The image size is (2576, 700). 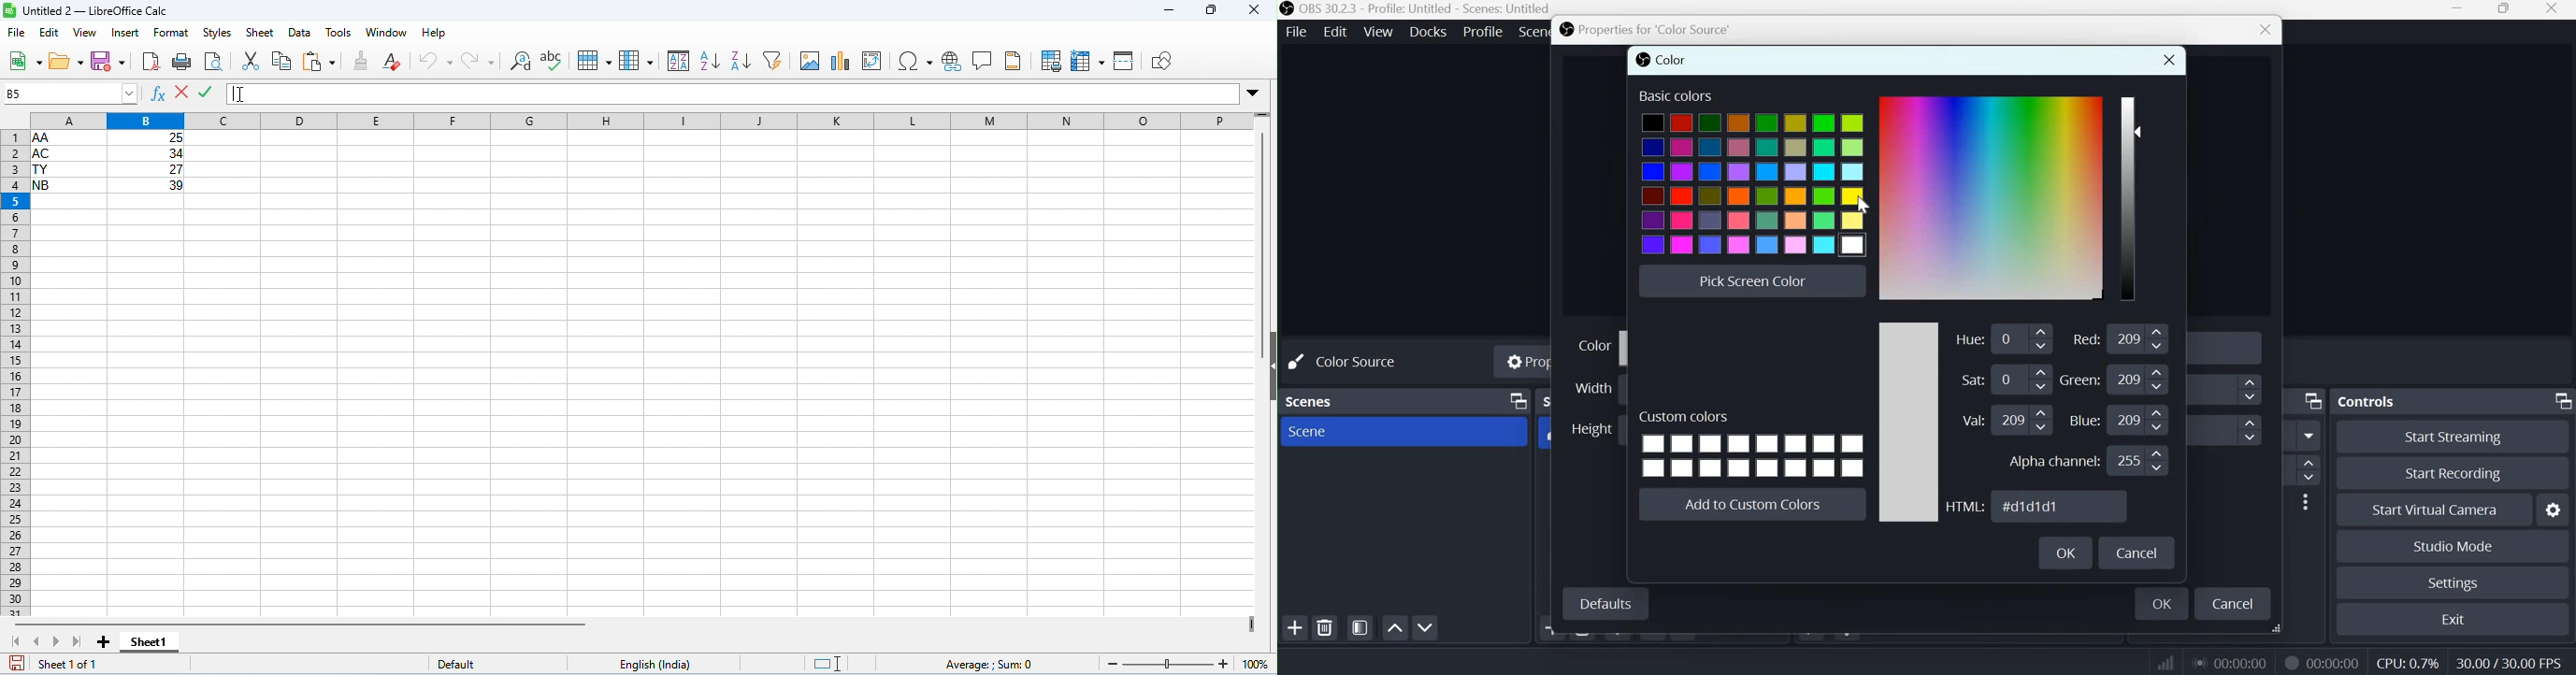 What do you see at coordinates (1678, 95) in the screenshot?
I see `Basic colors` at bounding box center [1678, 95].